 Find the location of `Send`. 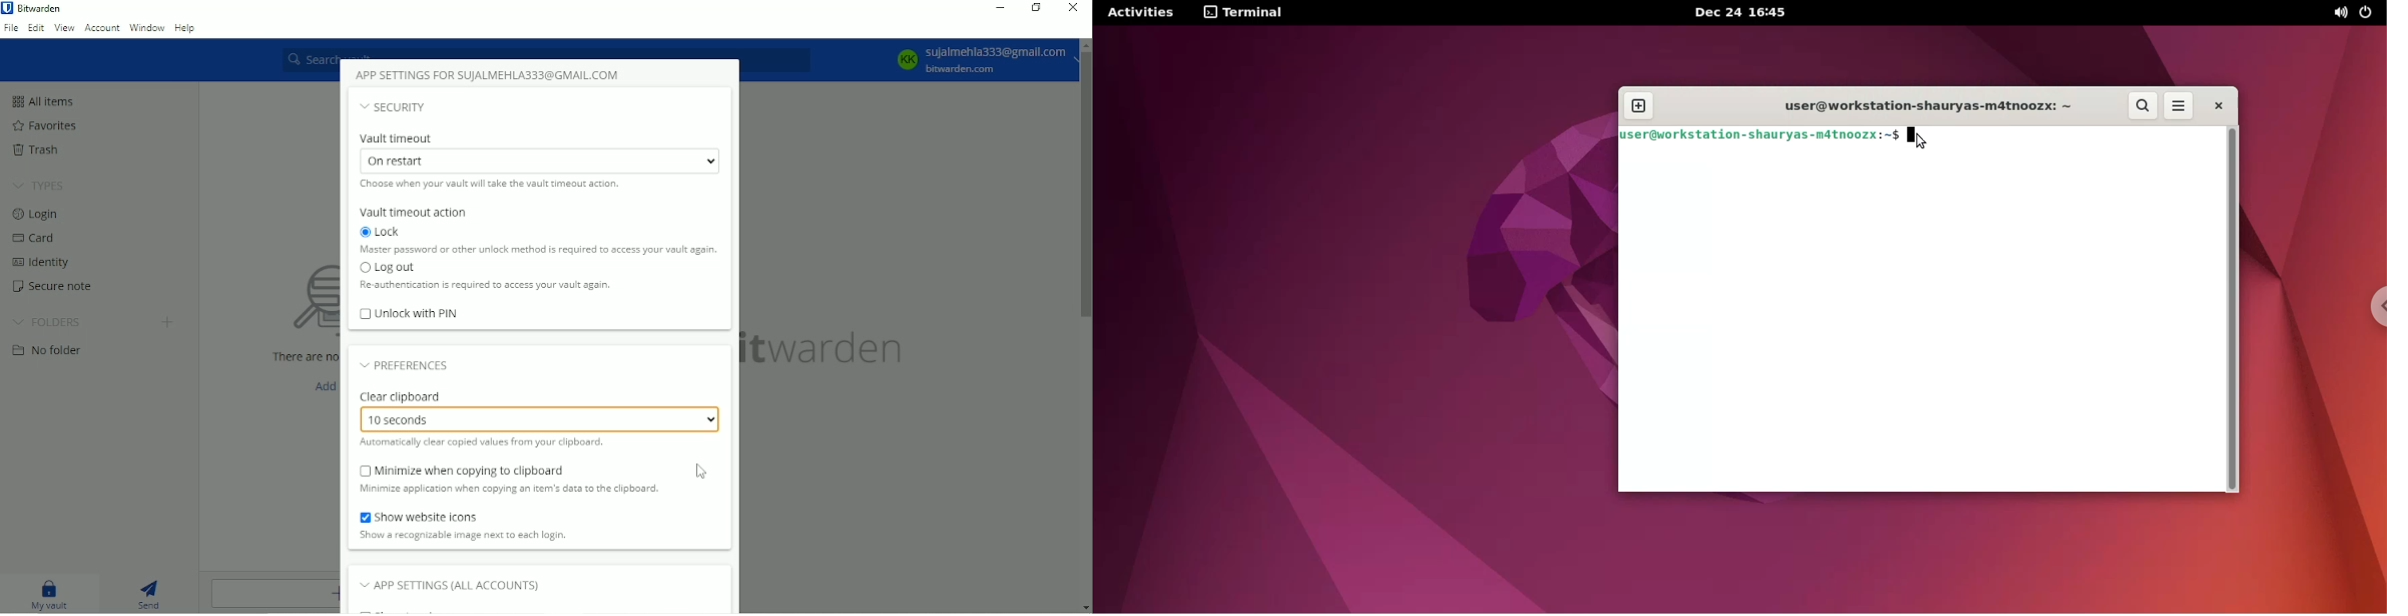

Send is located at coordinates (152, 592).